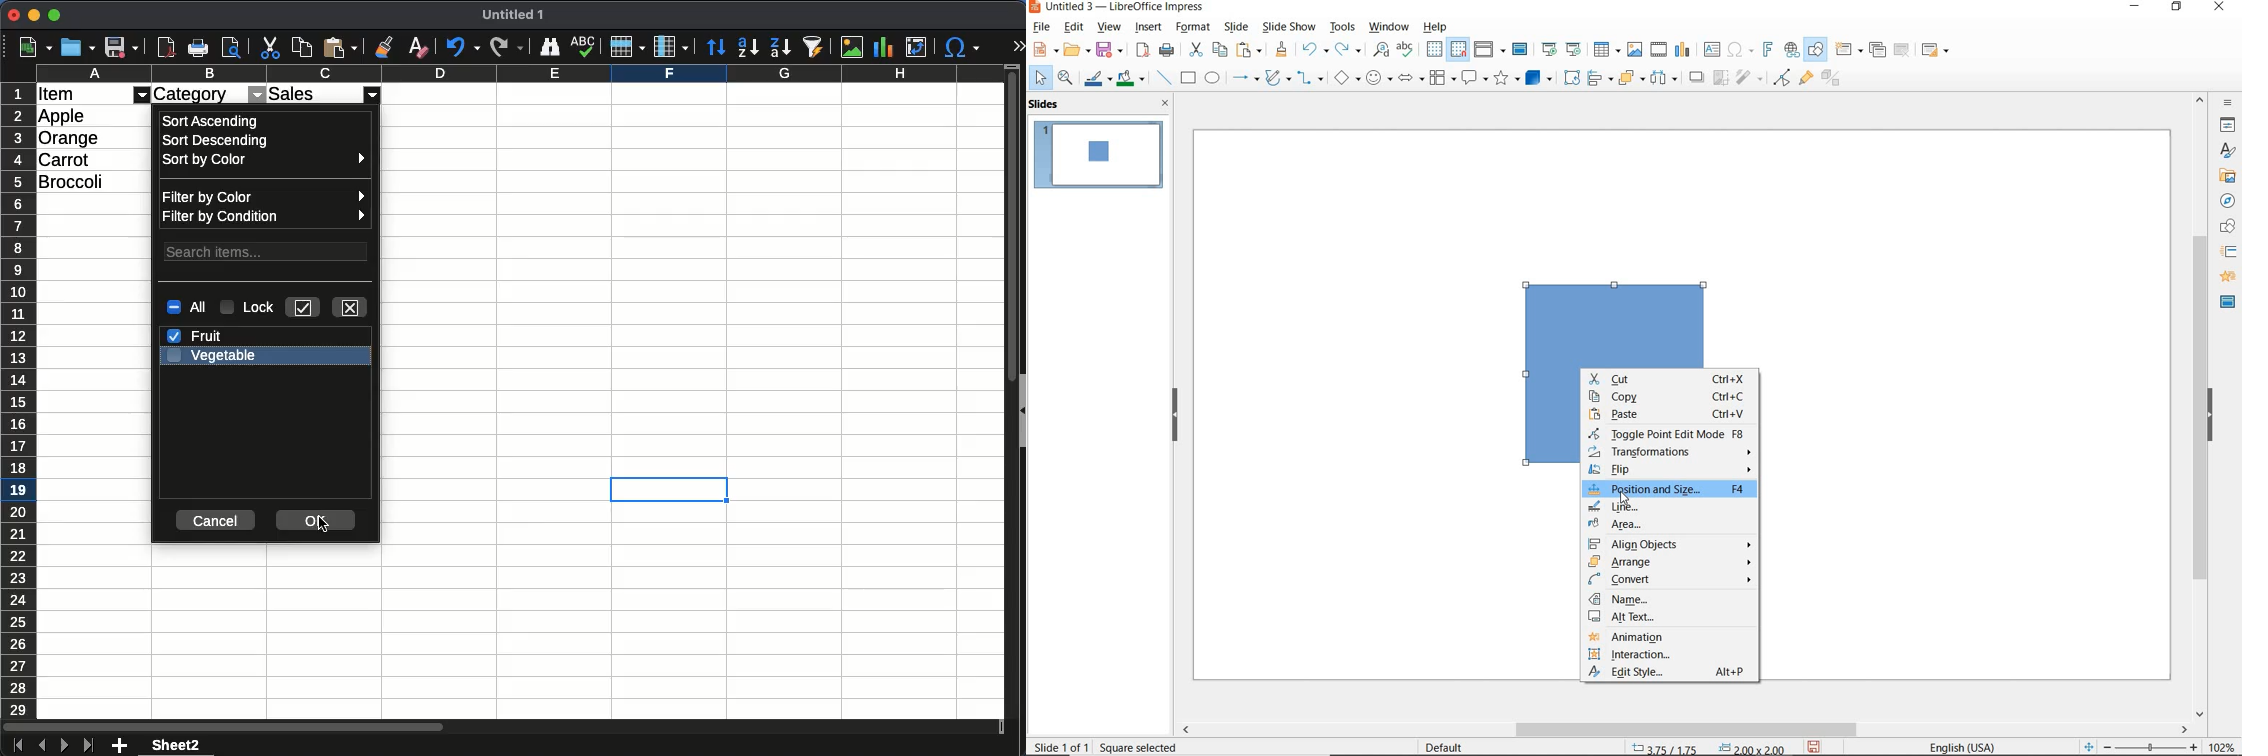  I want to click on special character, so click(963, 49).